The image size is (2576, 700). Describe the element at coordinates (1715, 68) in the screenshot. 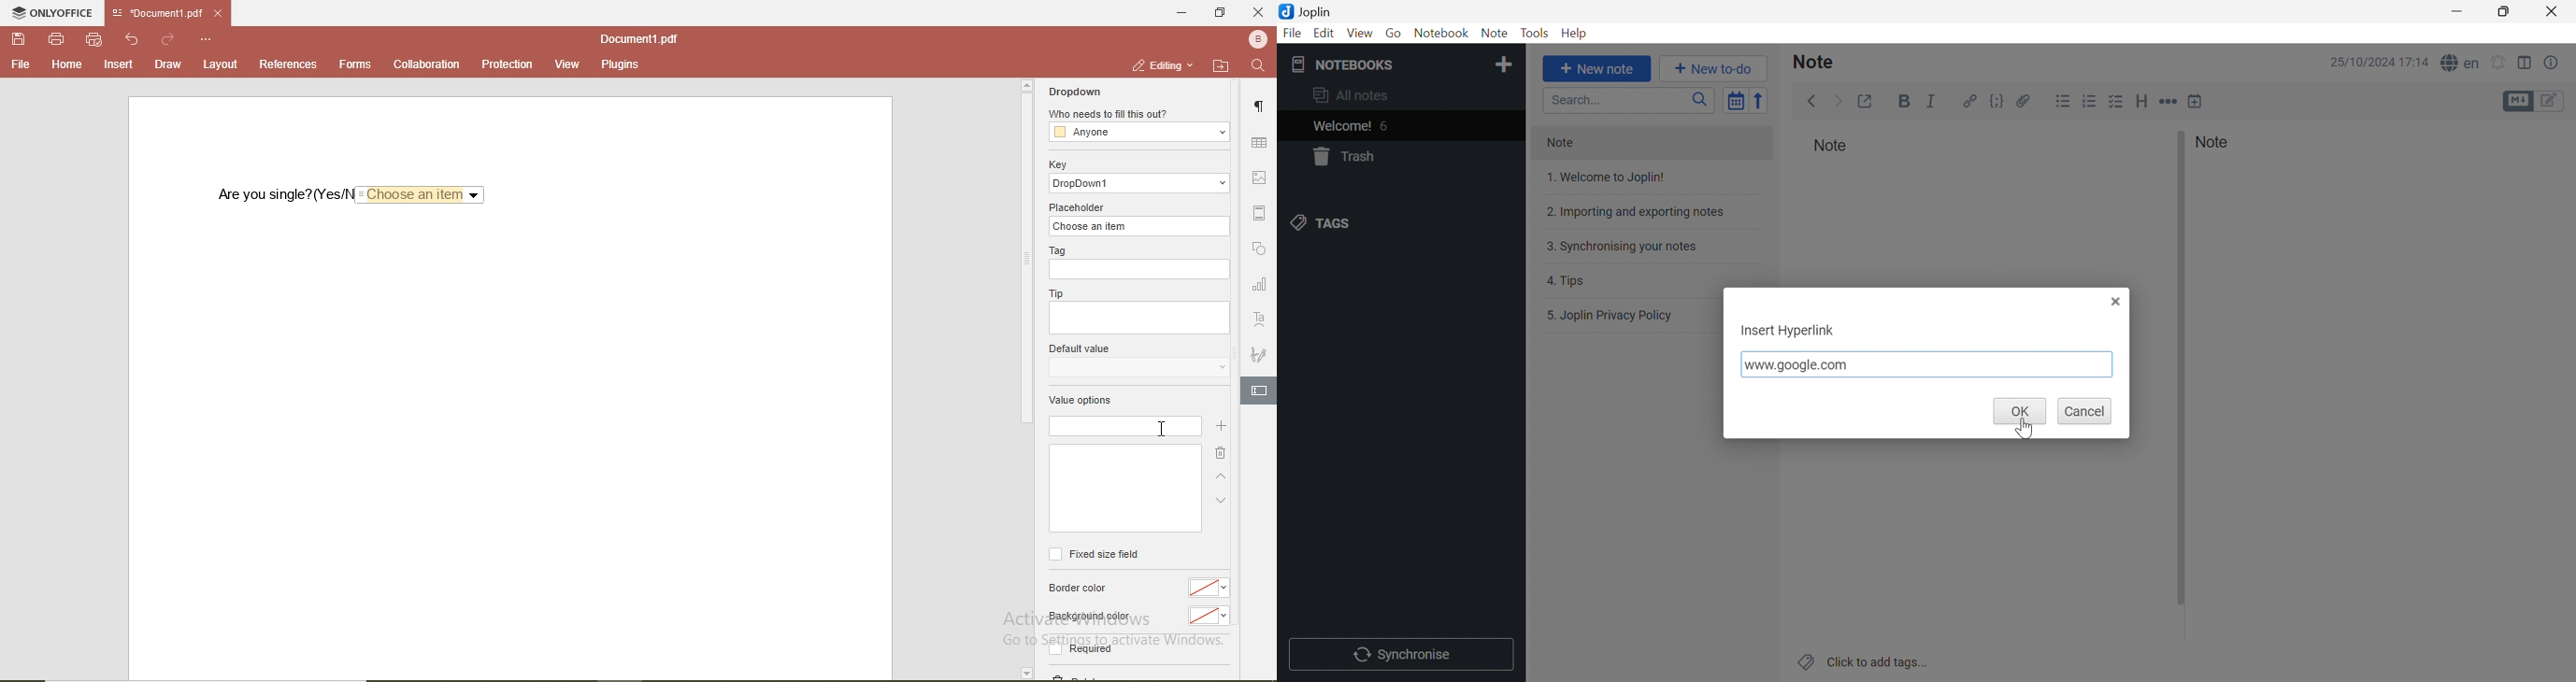

I see `+ New to-do` at that location.